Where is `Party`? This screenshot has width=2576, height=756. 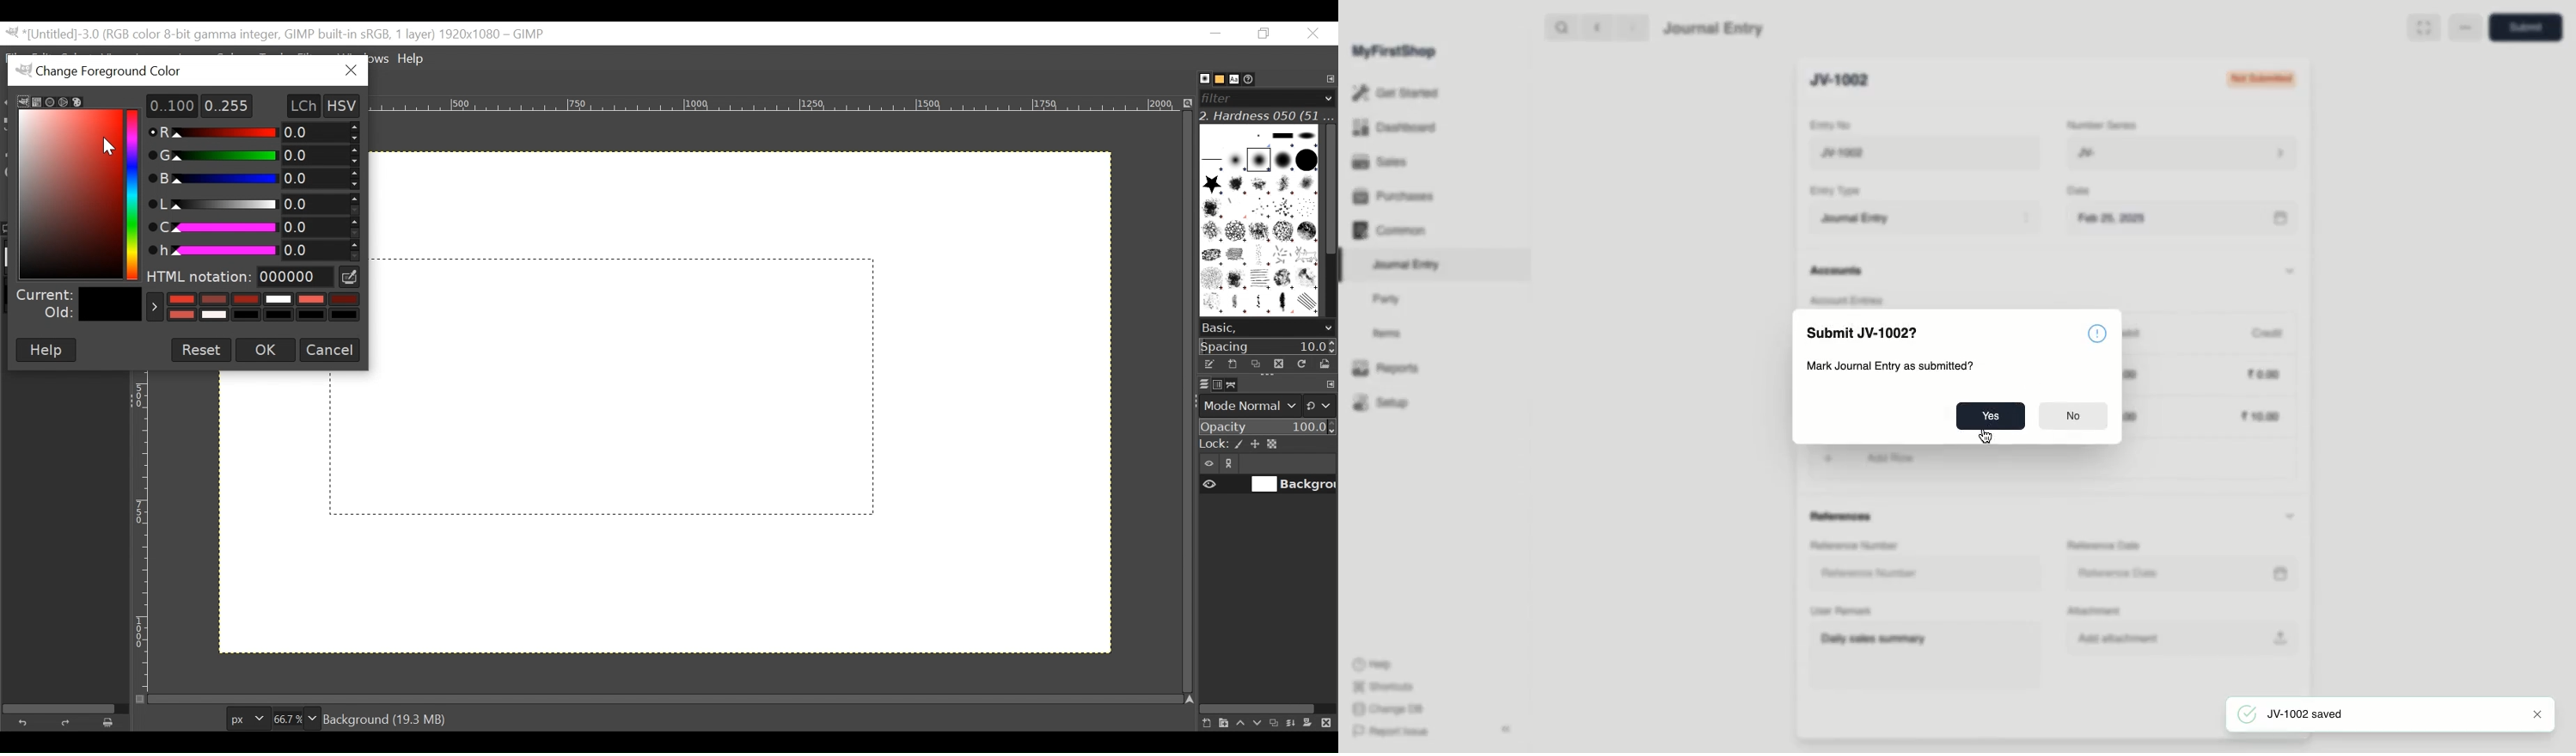 Party is located at coordinates (1387, 298).